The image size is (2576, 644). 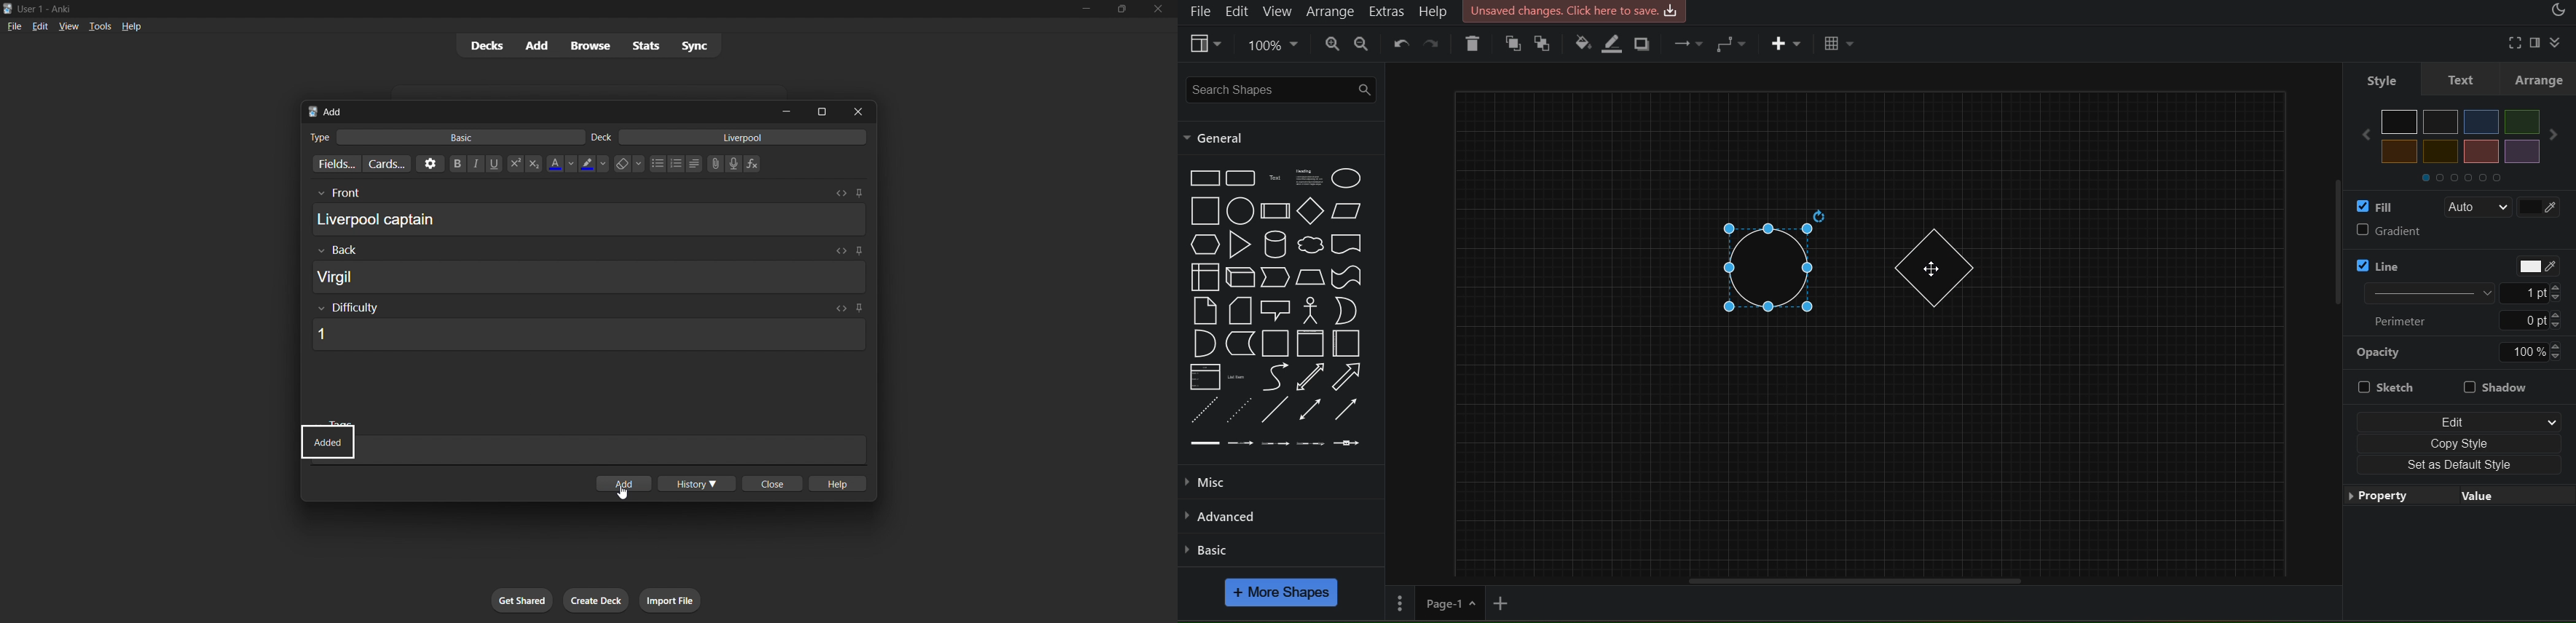 I want to click on cursor, so click(x=623, y=492).